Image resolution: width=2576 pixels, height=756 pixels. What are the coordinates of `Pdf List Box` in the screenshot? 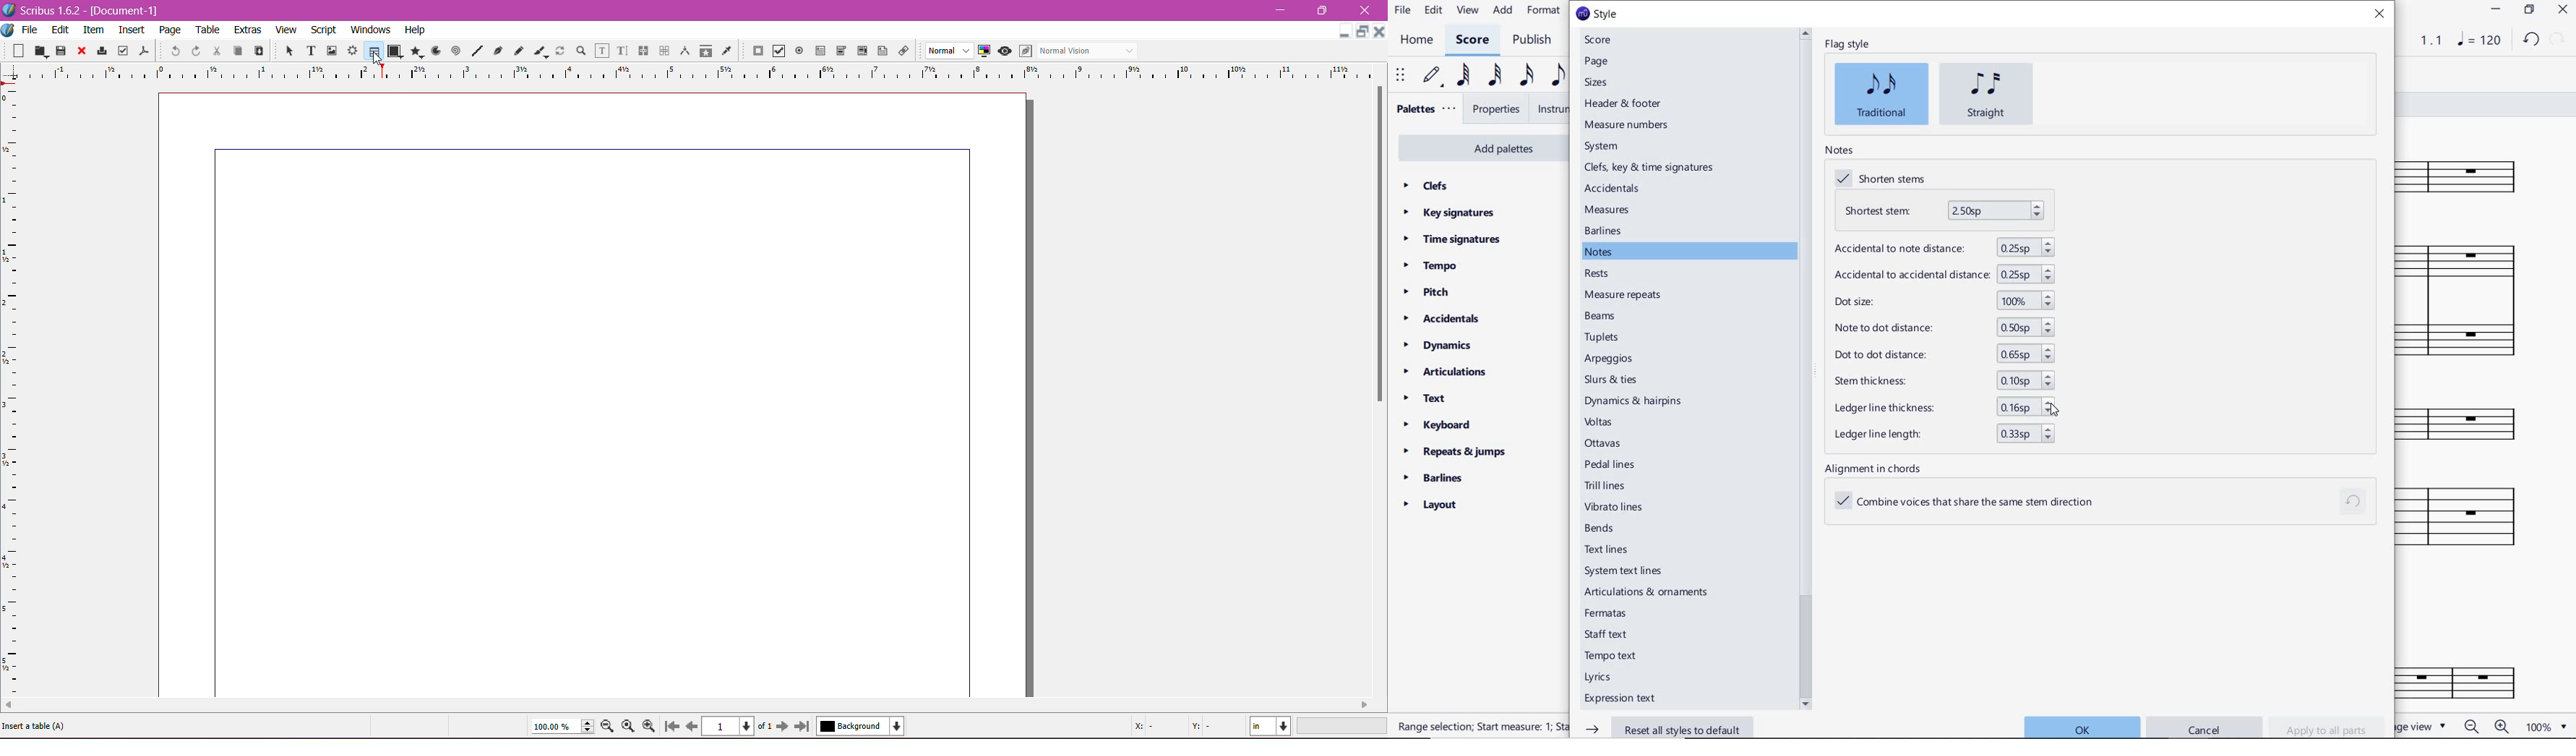 It's located at (860, 51).